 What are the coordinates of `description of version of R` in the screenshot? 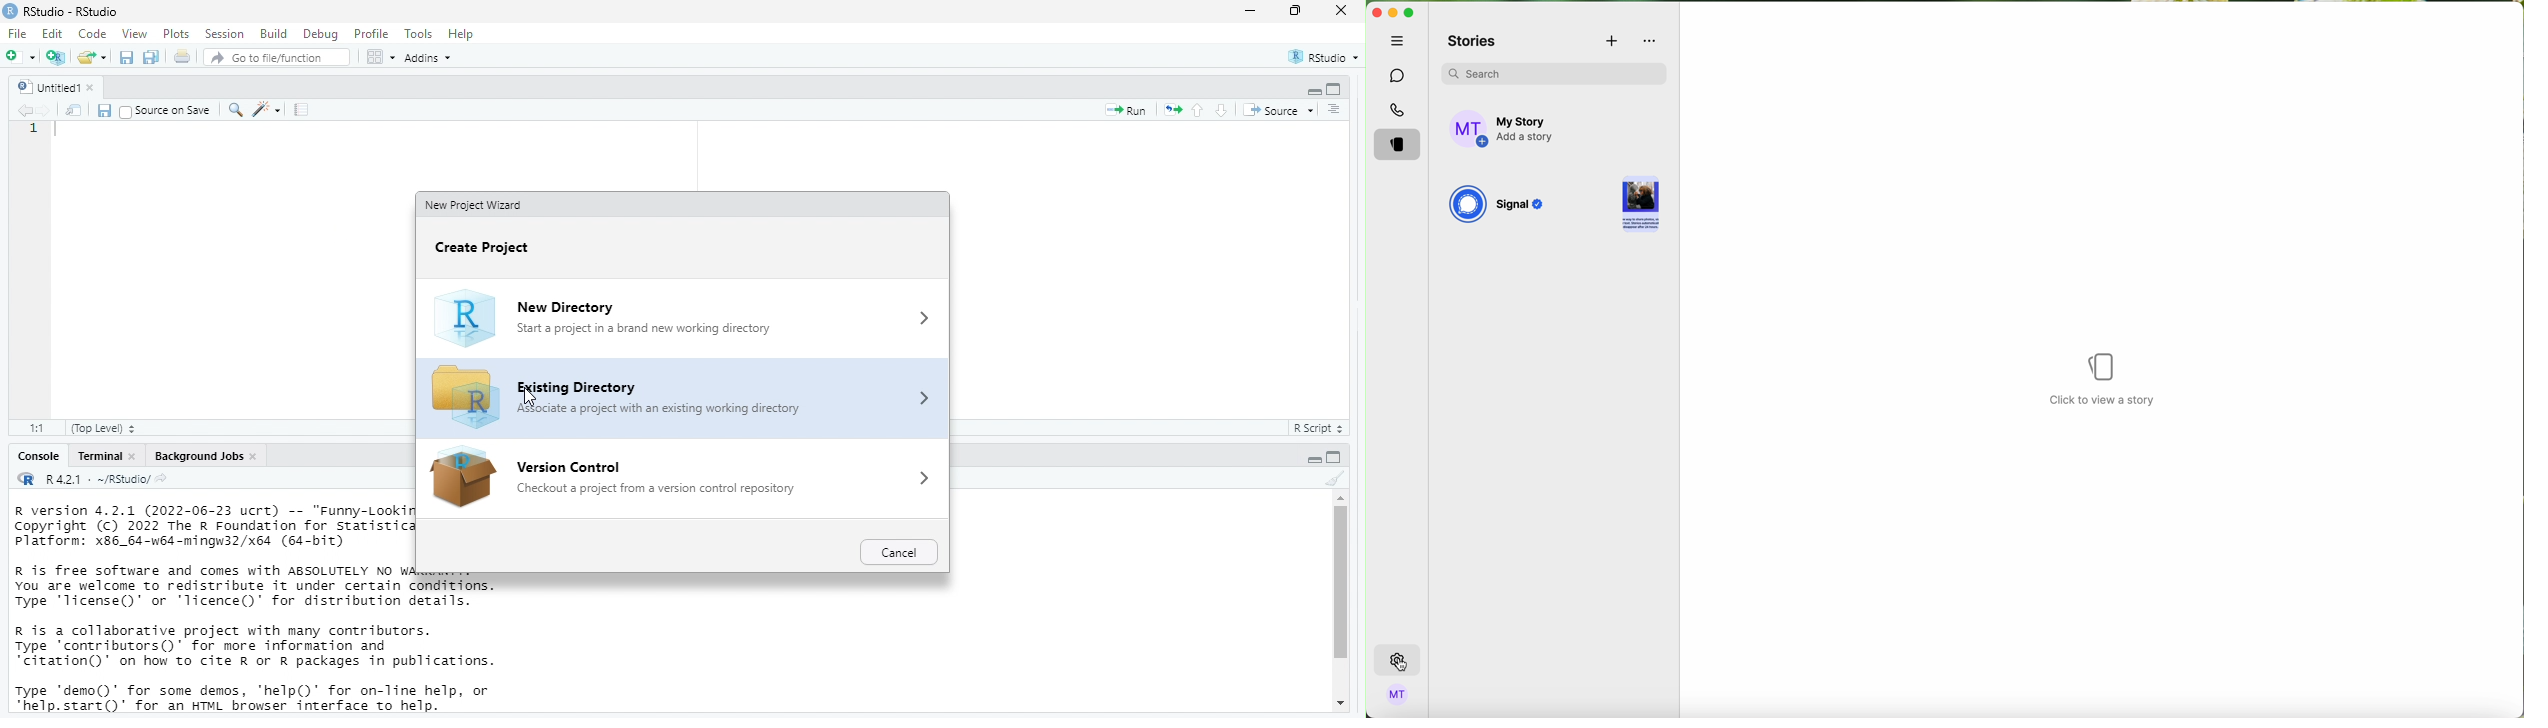 It's located at (207, 525).